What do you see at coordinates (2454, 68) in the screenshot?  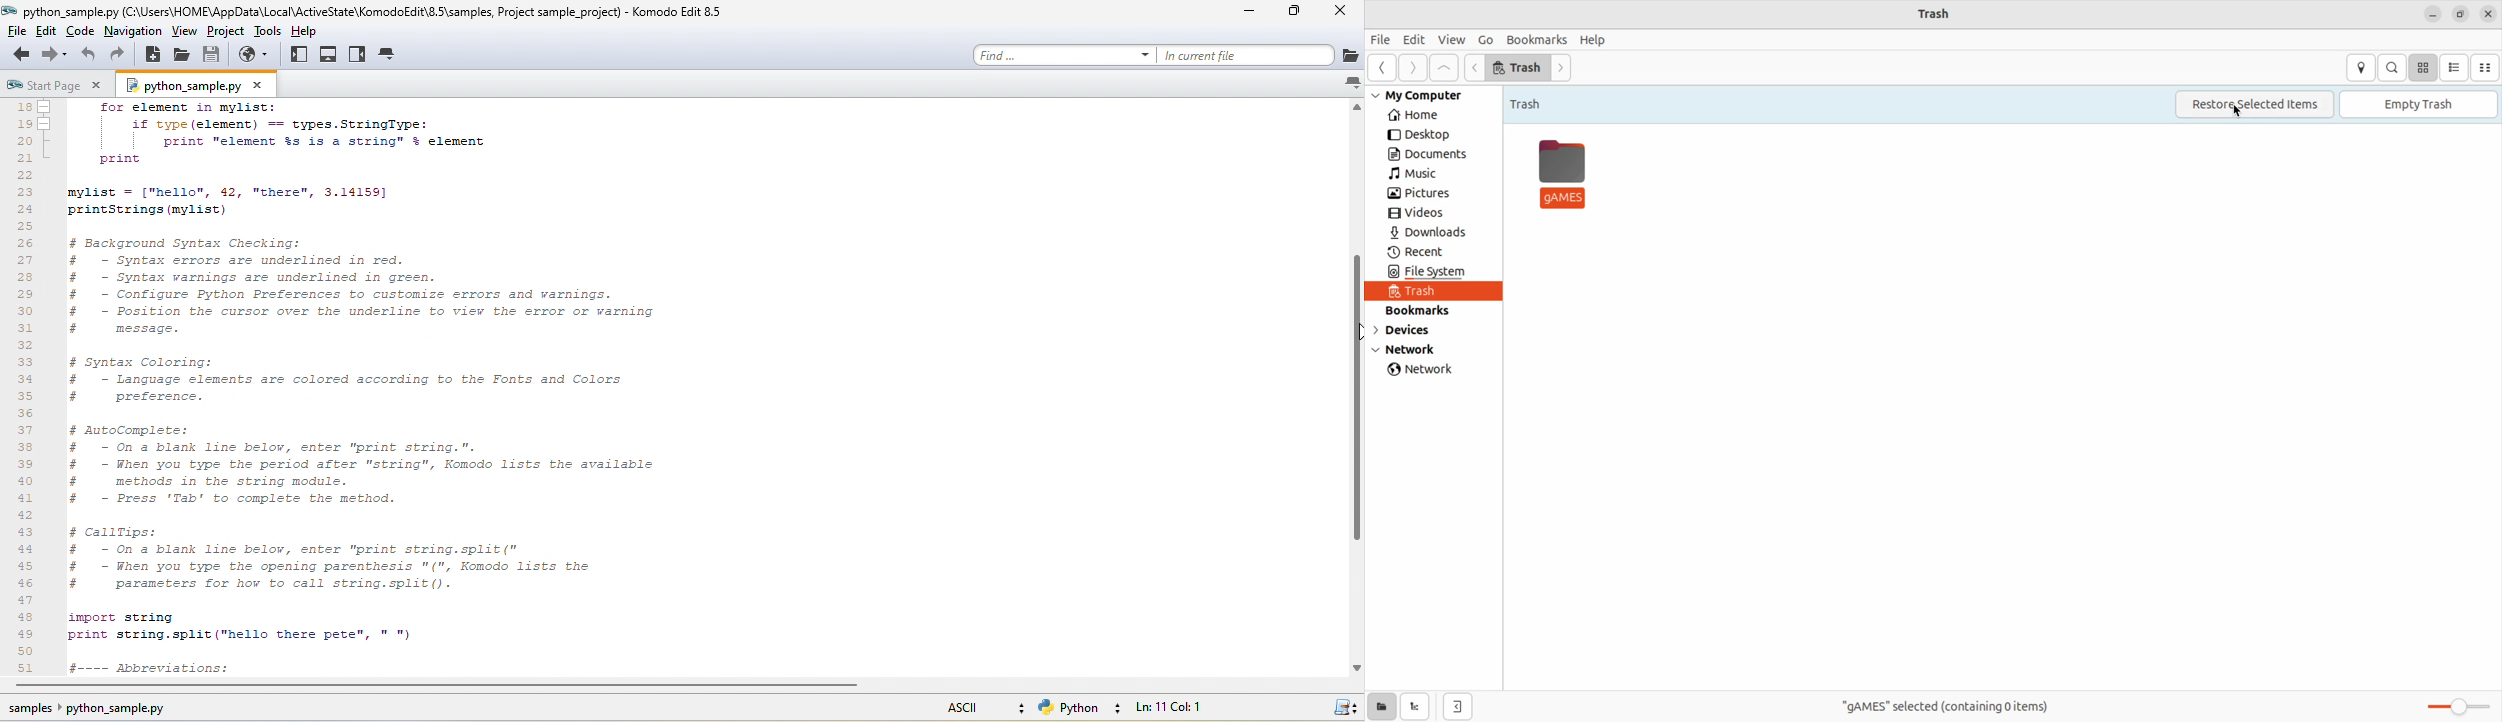 I see `bullet ist` at bounding box center [2454, 68].